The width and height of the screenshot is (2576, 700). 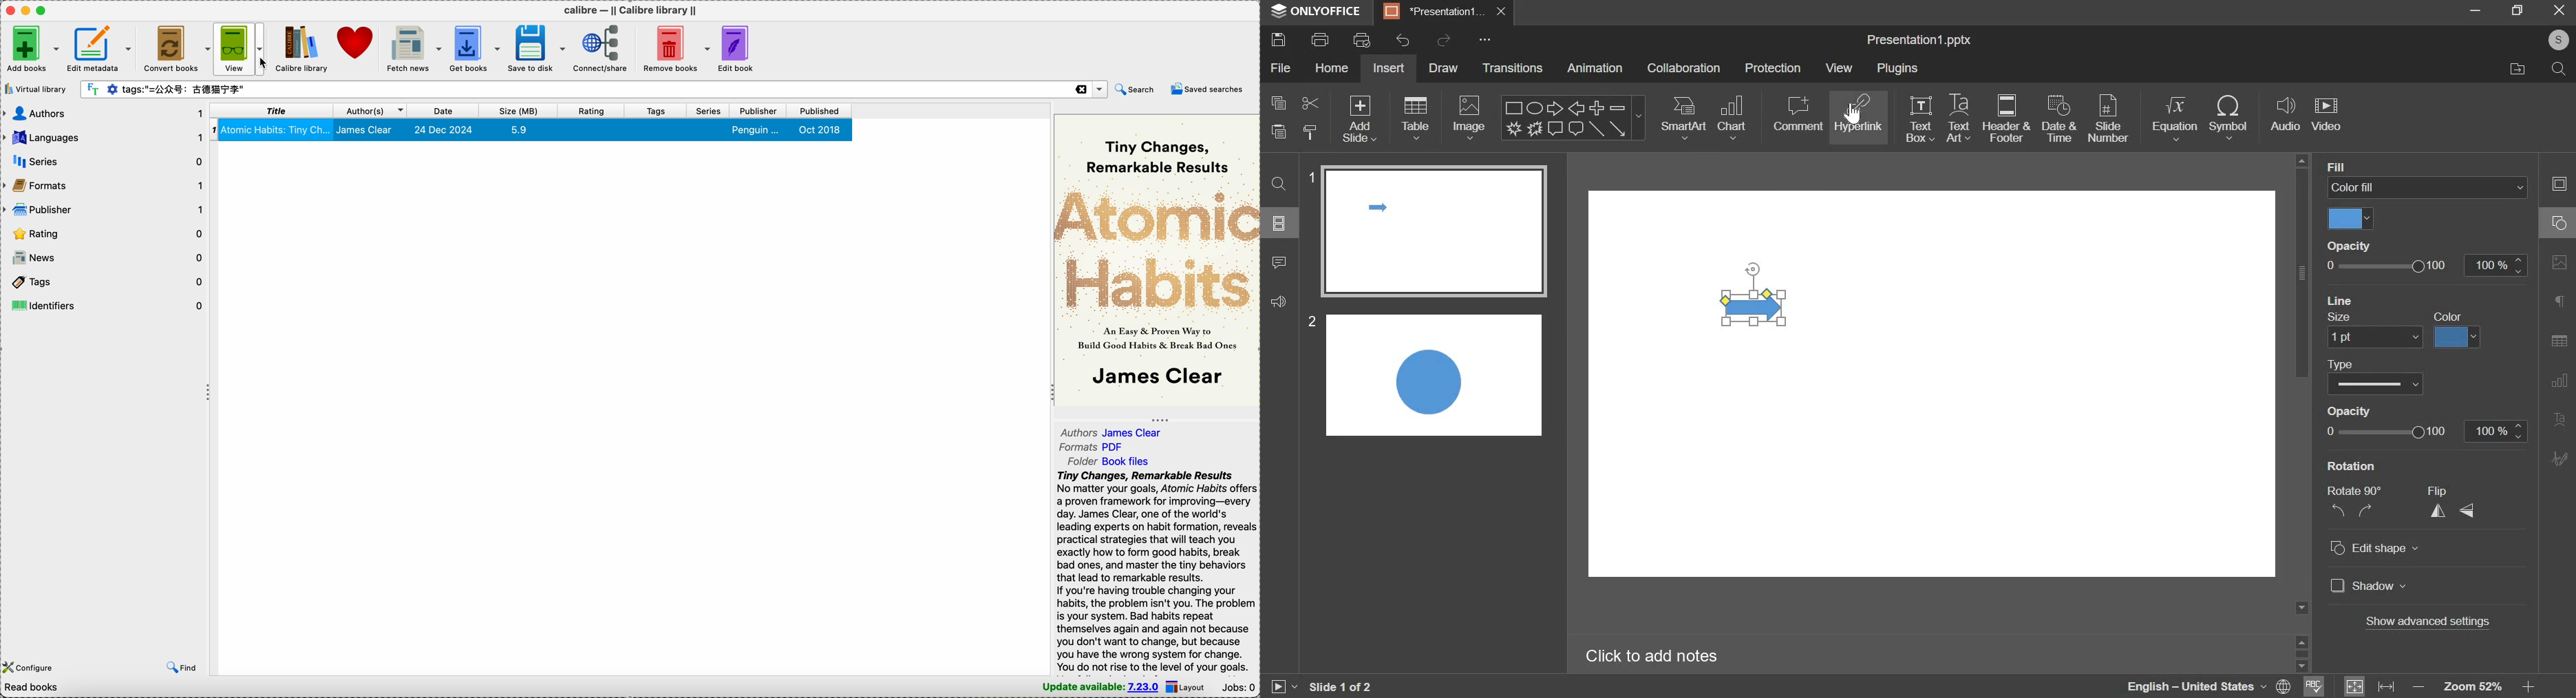 What do you see at coordinates (2378, 385) in the screenshot?
I see `select line type` at bounding box center [2378, 385].